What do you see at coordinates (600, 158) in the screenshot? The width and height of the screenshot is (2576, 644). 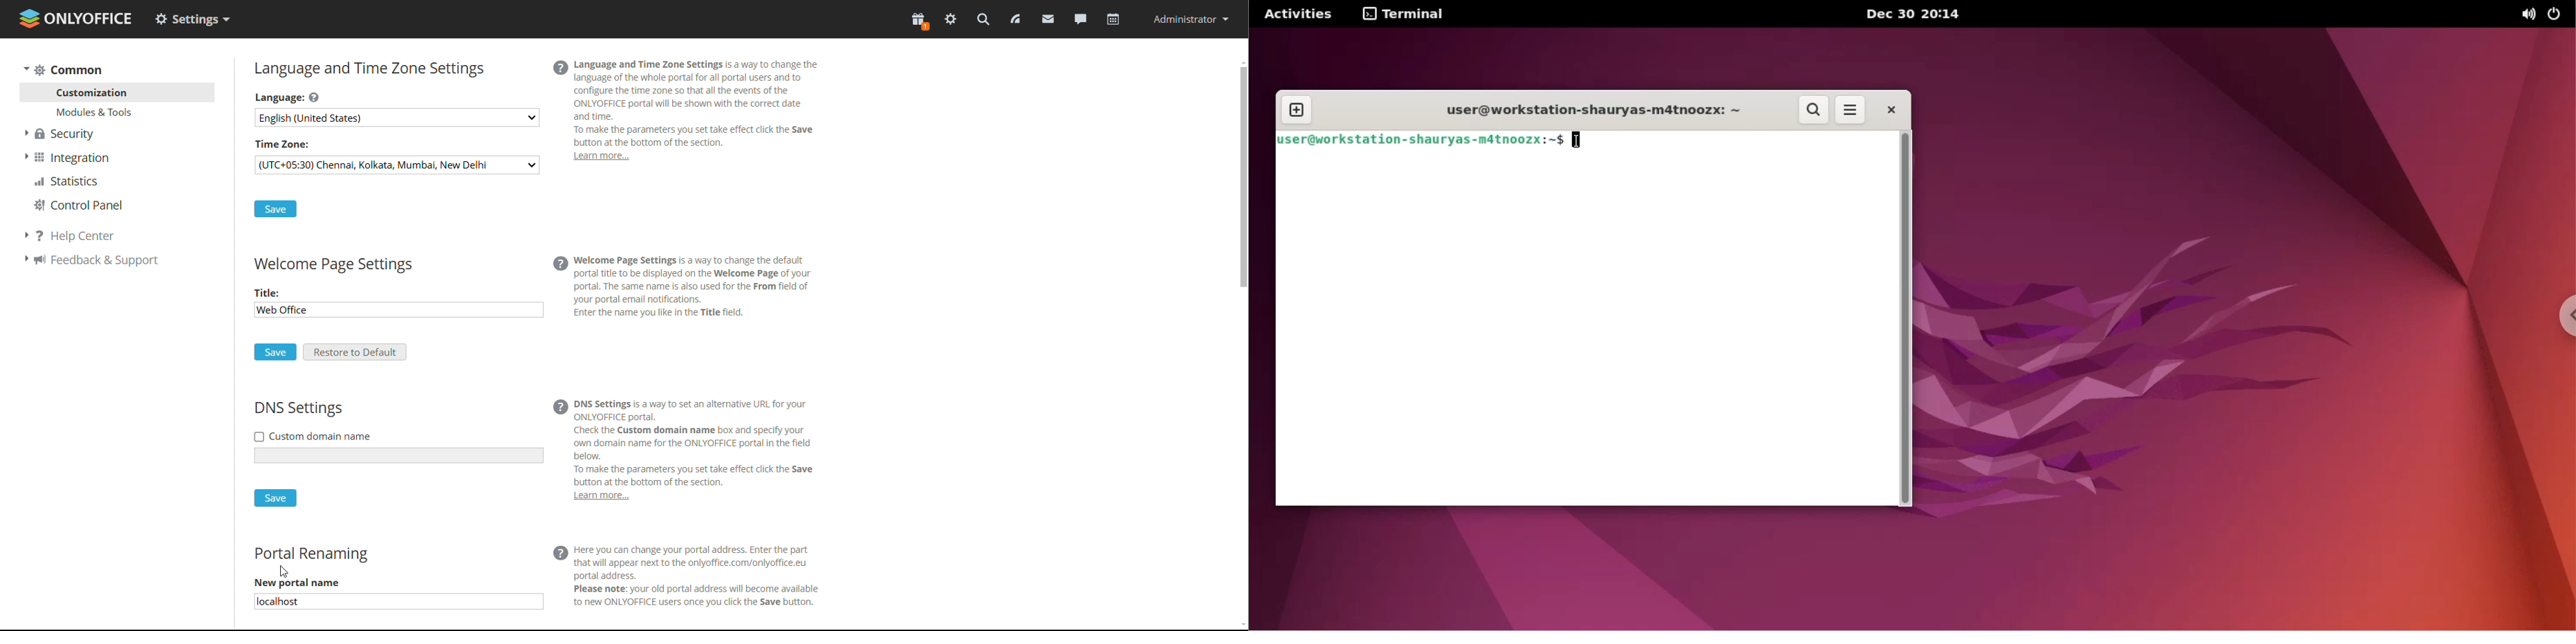 I see `learn more` at bounding box center [600, 158].